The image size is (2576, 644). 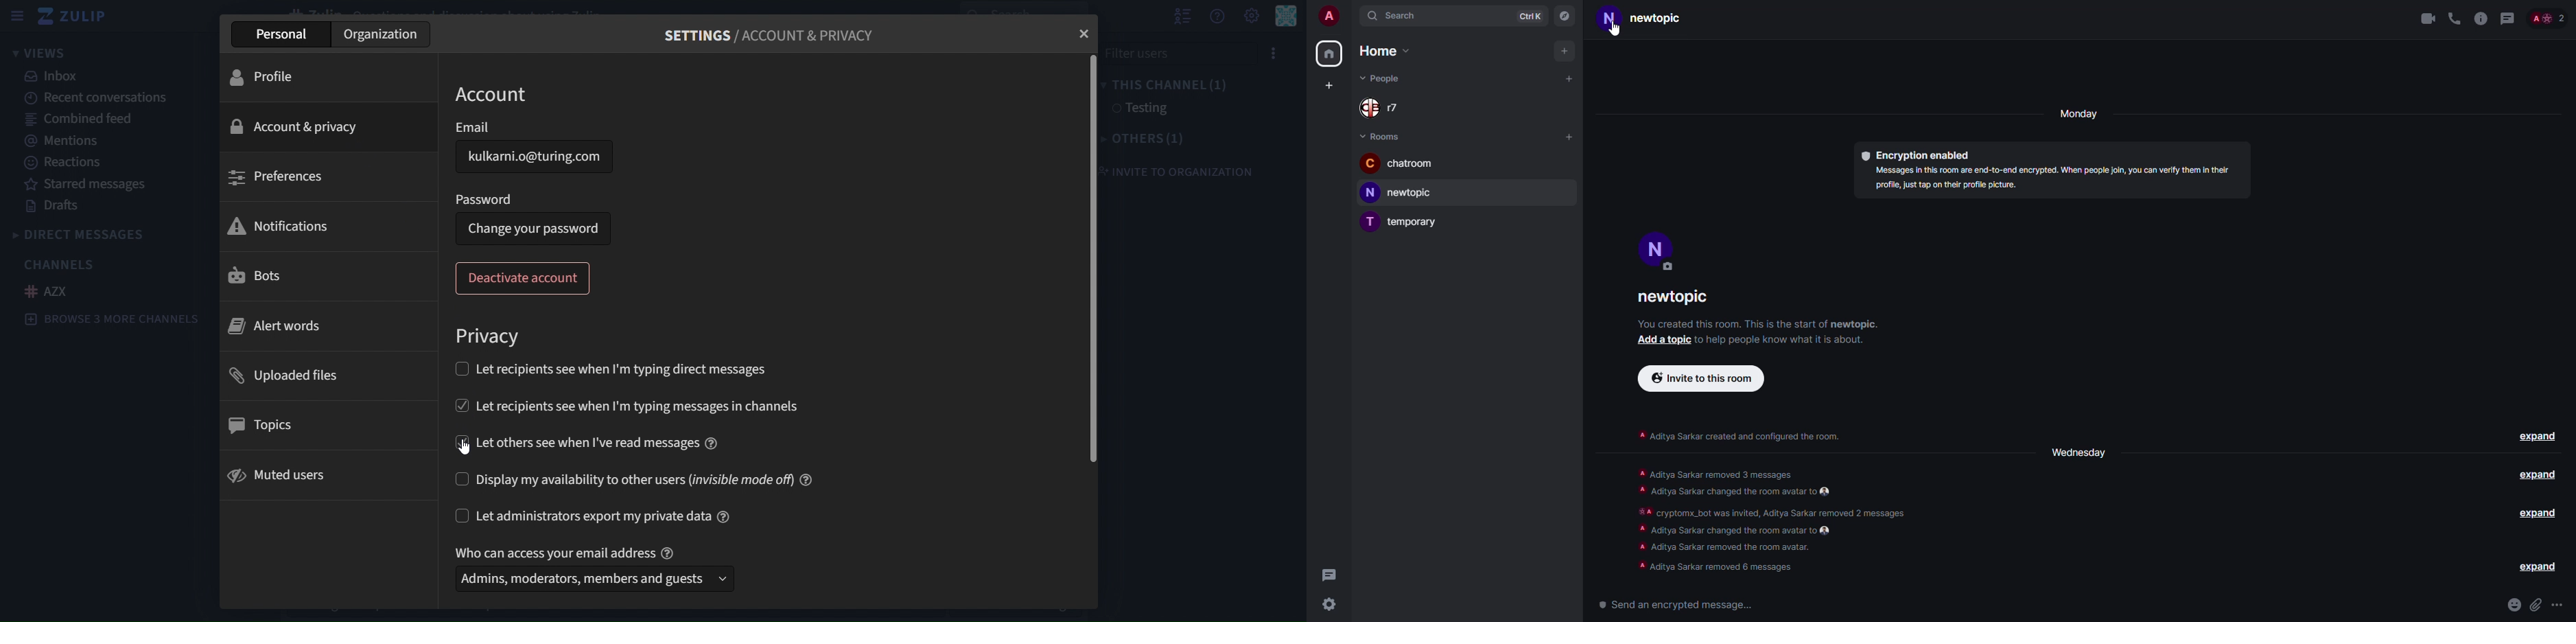 What do you see at coordinates (1328, 572) in the screenshot?
I see `threads` at bounding box center [1328, 572].